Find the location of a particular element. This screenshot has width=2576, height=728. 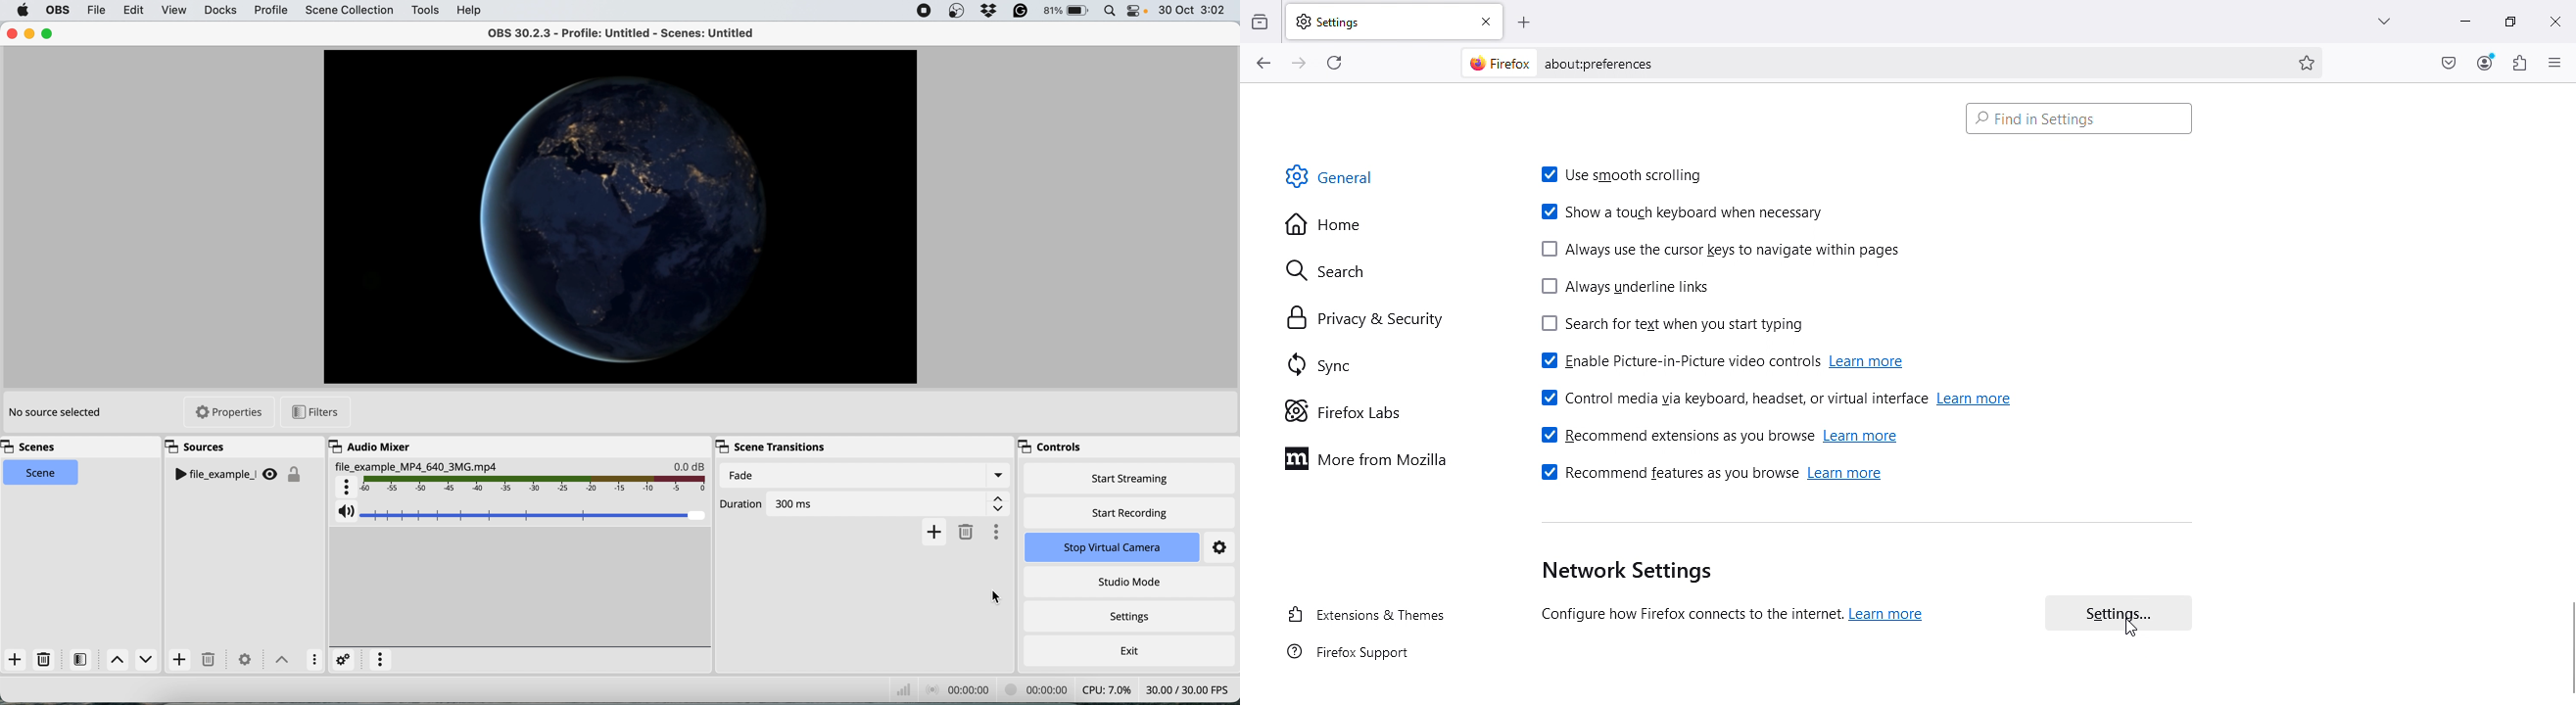

scenes is located at coordinates (34, 446).